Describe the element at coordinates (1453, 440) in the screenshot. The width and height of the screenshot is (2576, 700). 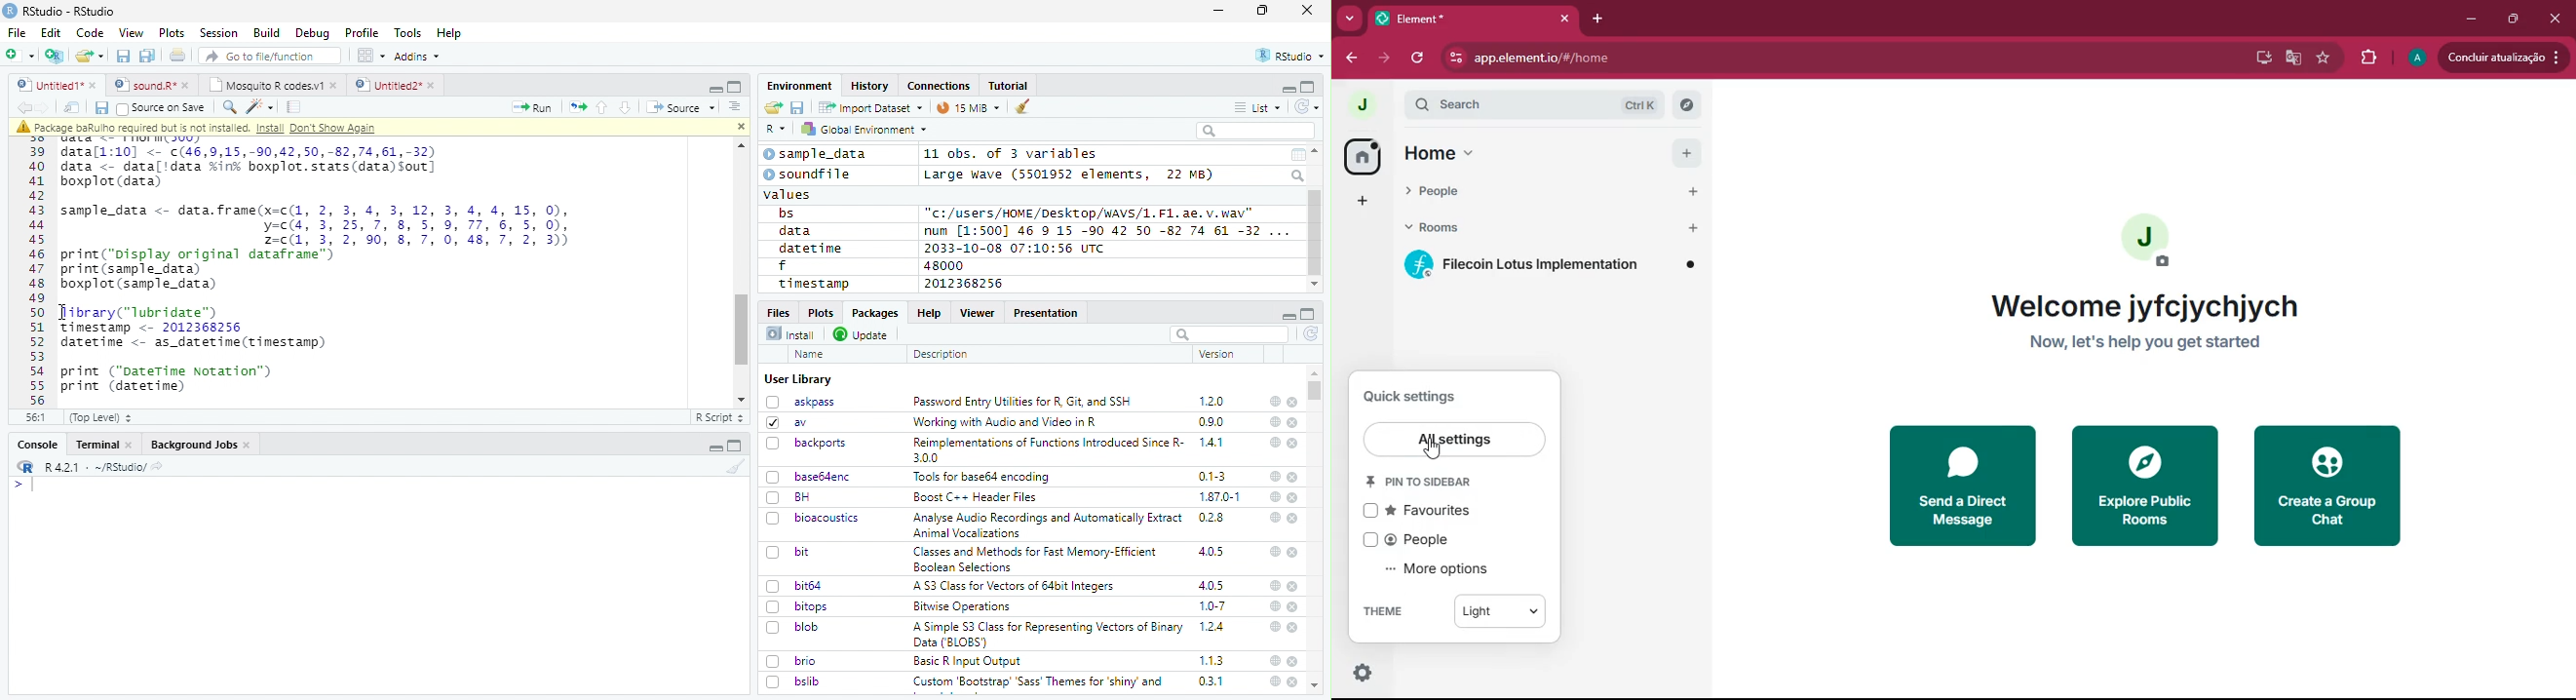
I see `Cursor on all settings` at that location.